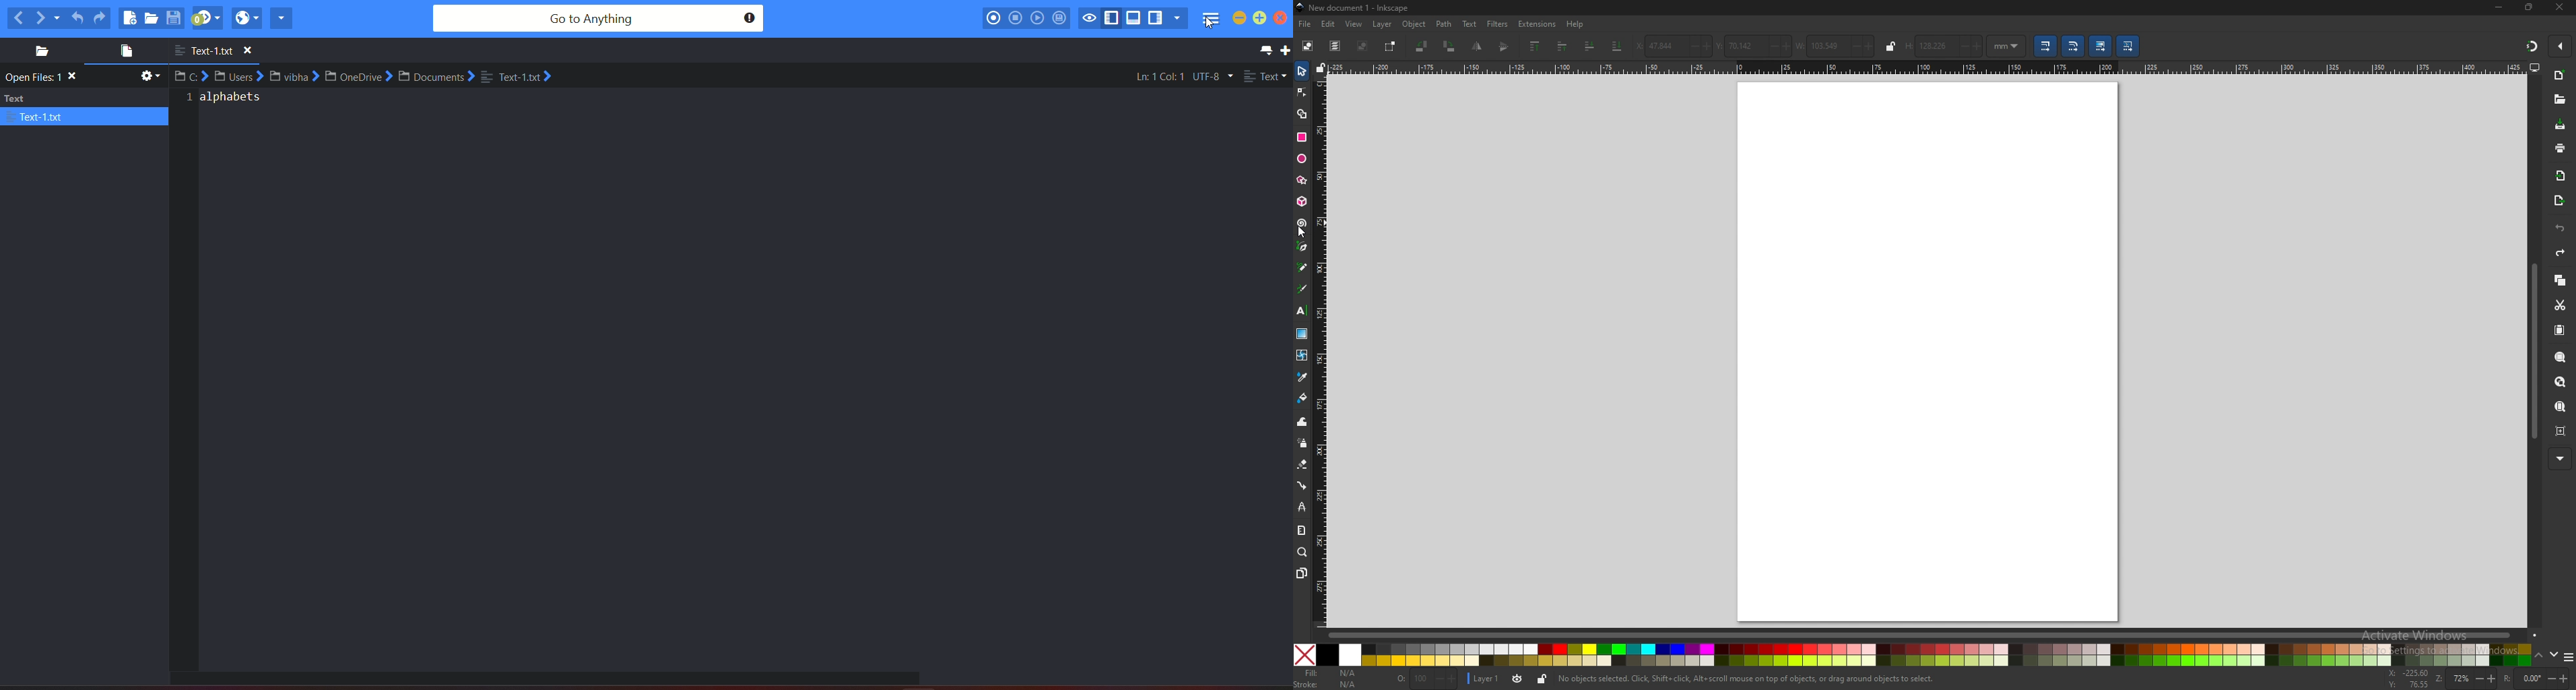  Describe the element at coordinates (1504, 48) in the screenshot. I see `flip vertical` at that location.